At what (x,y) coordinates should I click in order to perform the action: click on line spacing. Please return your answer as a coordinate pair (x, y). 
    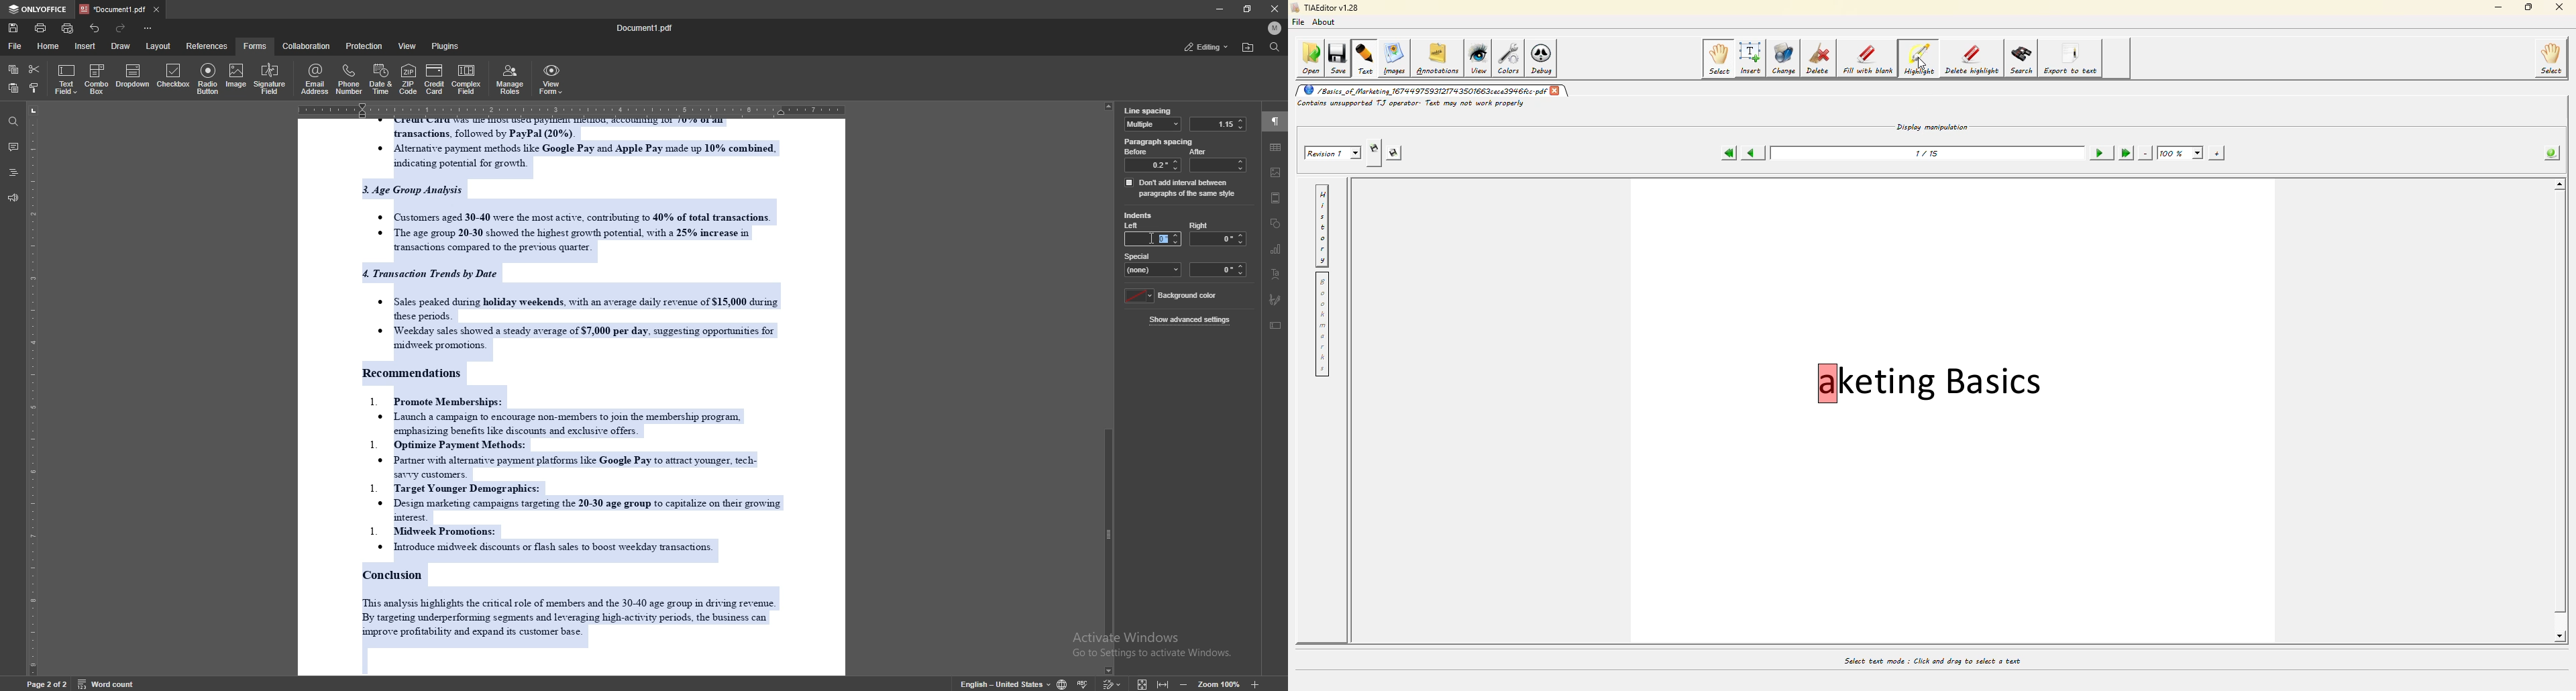
    Looking at the image, I should click on (1148, 111).